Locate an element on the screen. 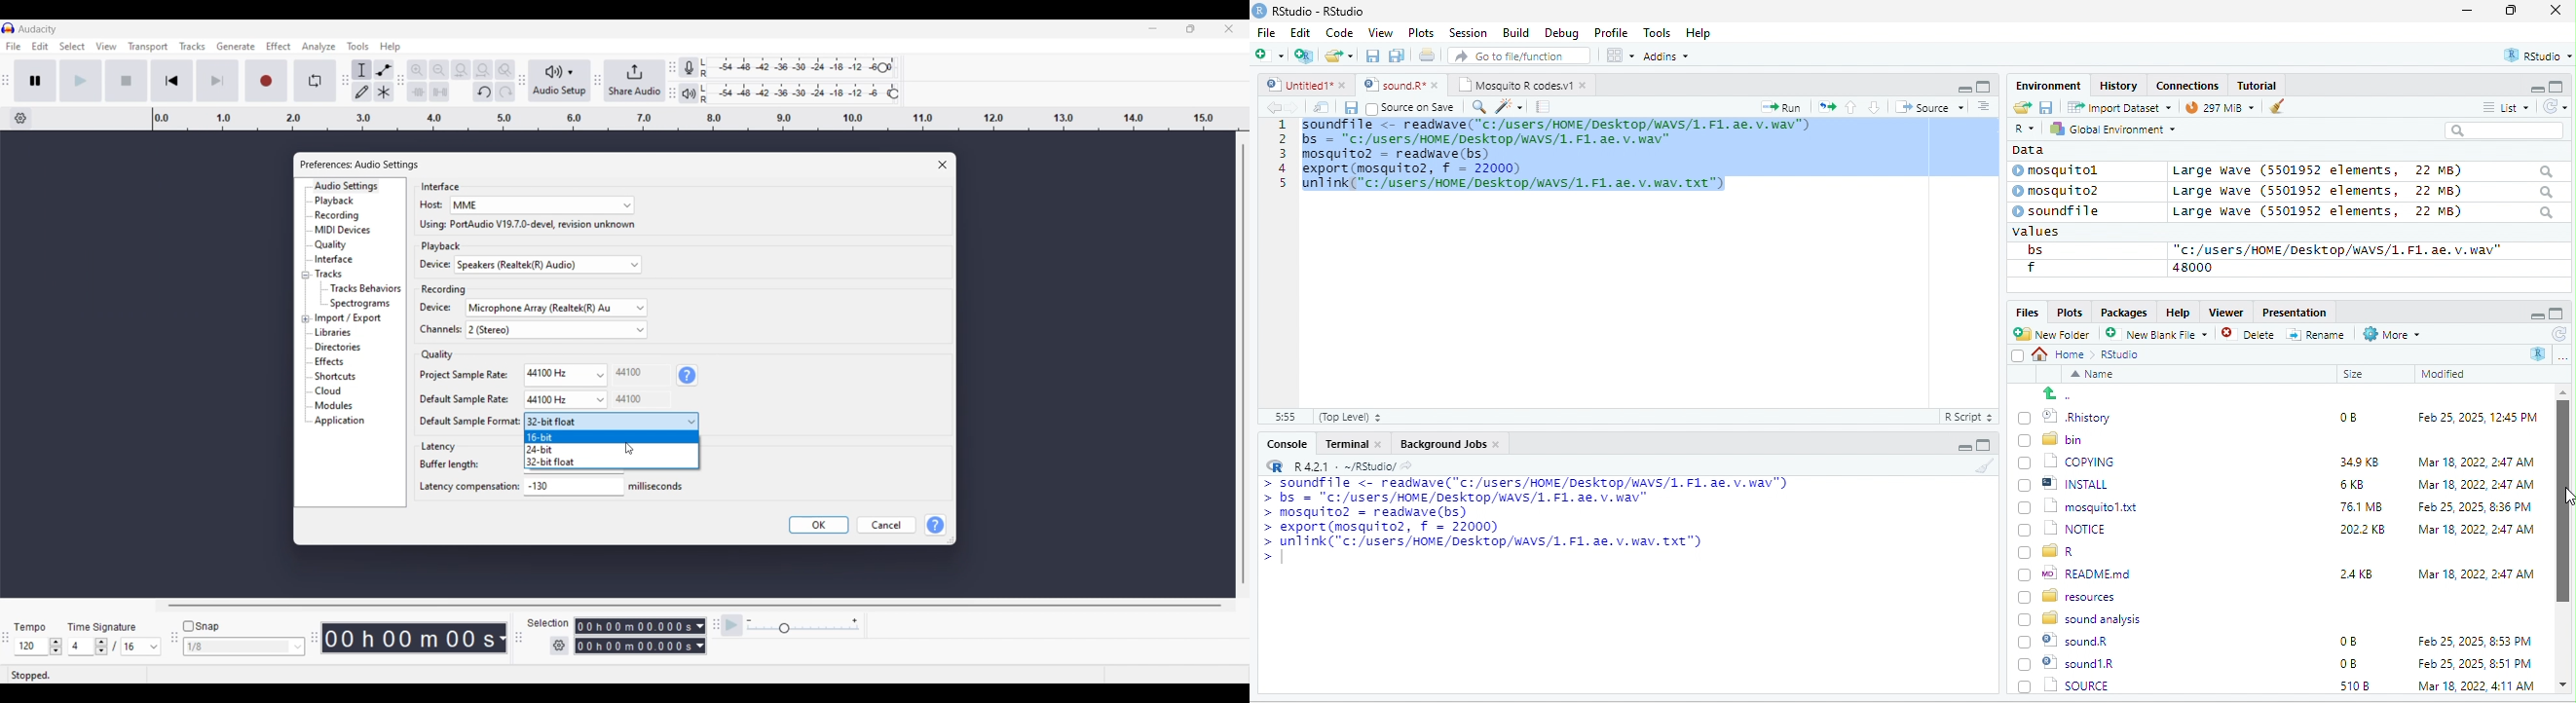  minimize is located at coordinates (2467, 12).